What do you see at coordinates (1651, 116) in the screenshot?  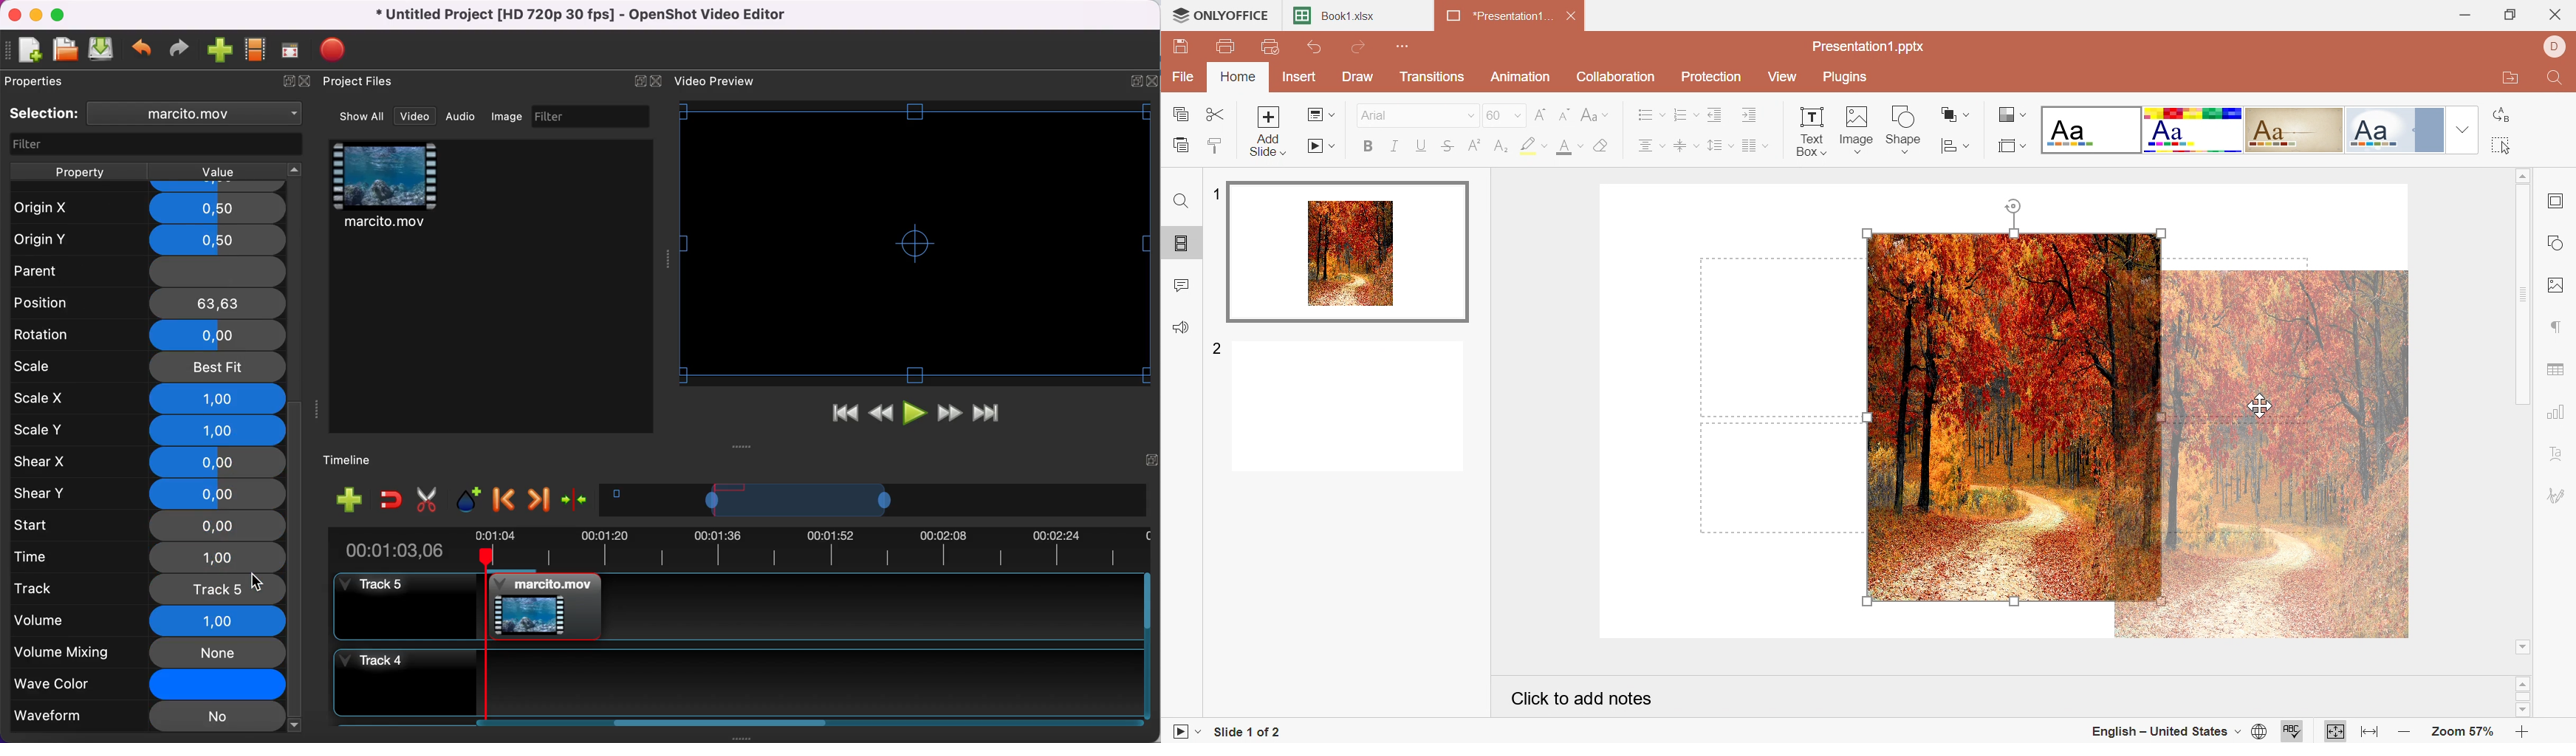 I see `Bullets` at bounding box center [1651, 116].